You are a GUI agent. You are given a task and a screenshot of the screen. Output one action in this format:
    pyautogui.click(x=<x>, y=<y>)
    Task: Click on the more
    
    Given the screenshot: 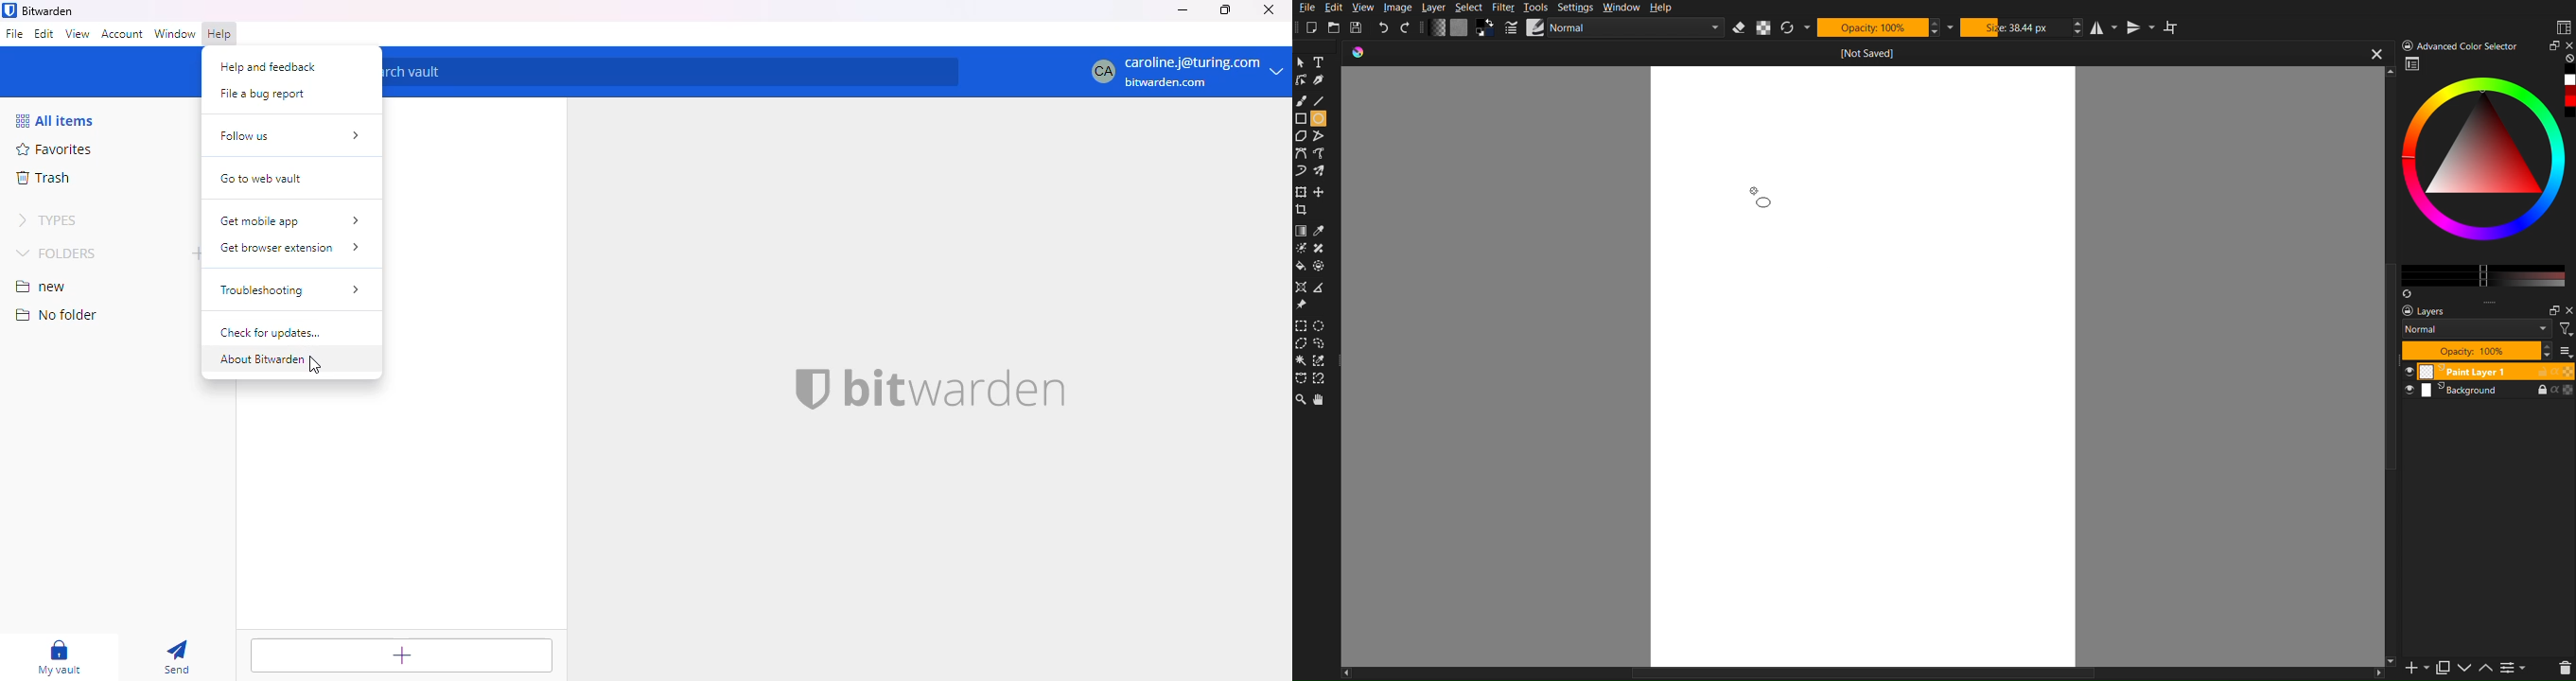 What is the action you would take?
    pyautogui.click(x=2492, y=301)
    